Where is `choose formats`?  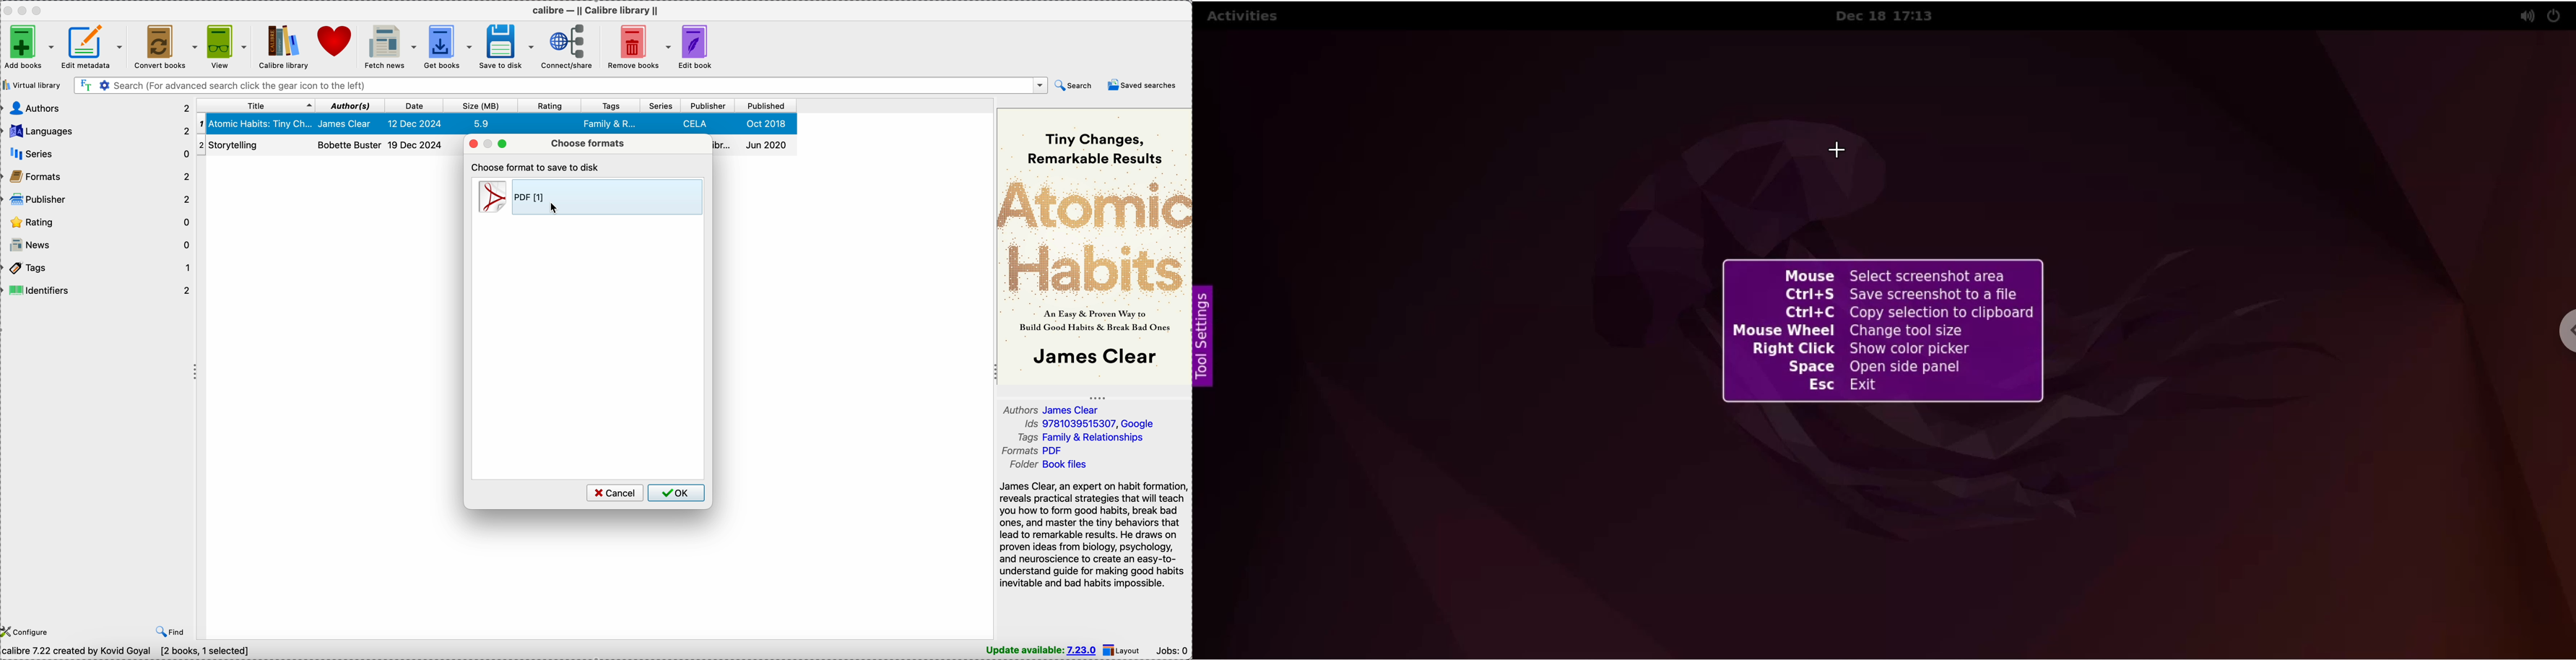
choose formats is located at coordinates (588, 143).